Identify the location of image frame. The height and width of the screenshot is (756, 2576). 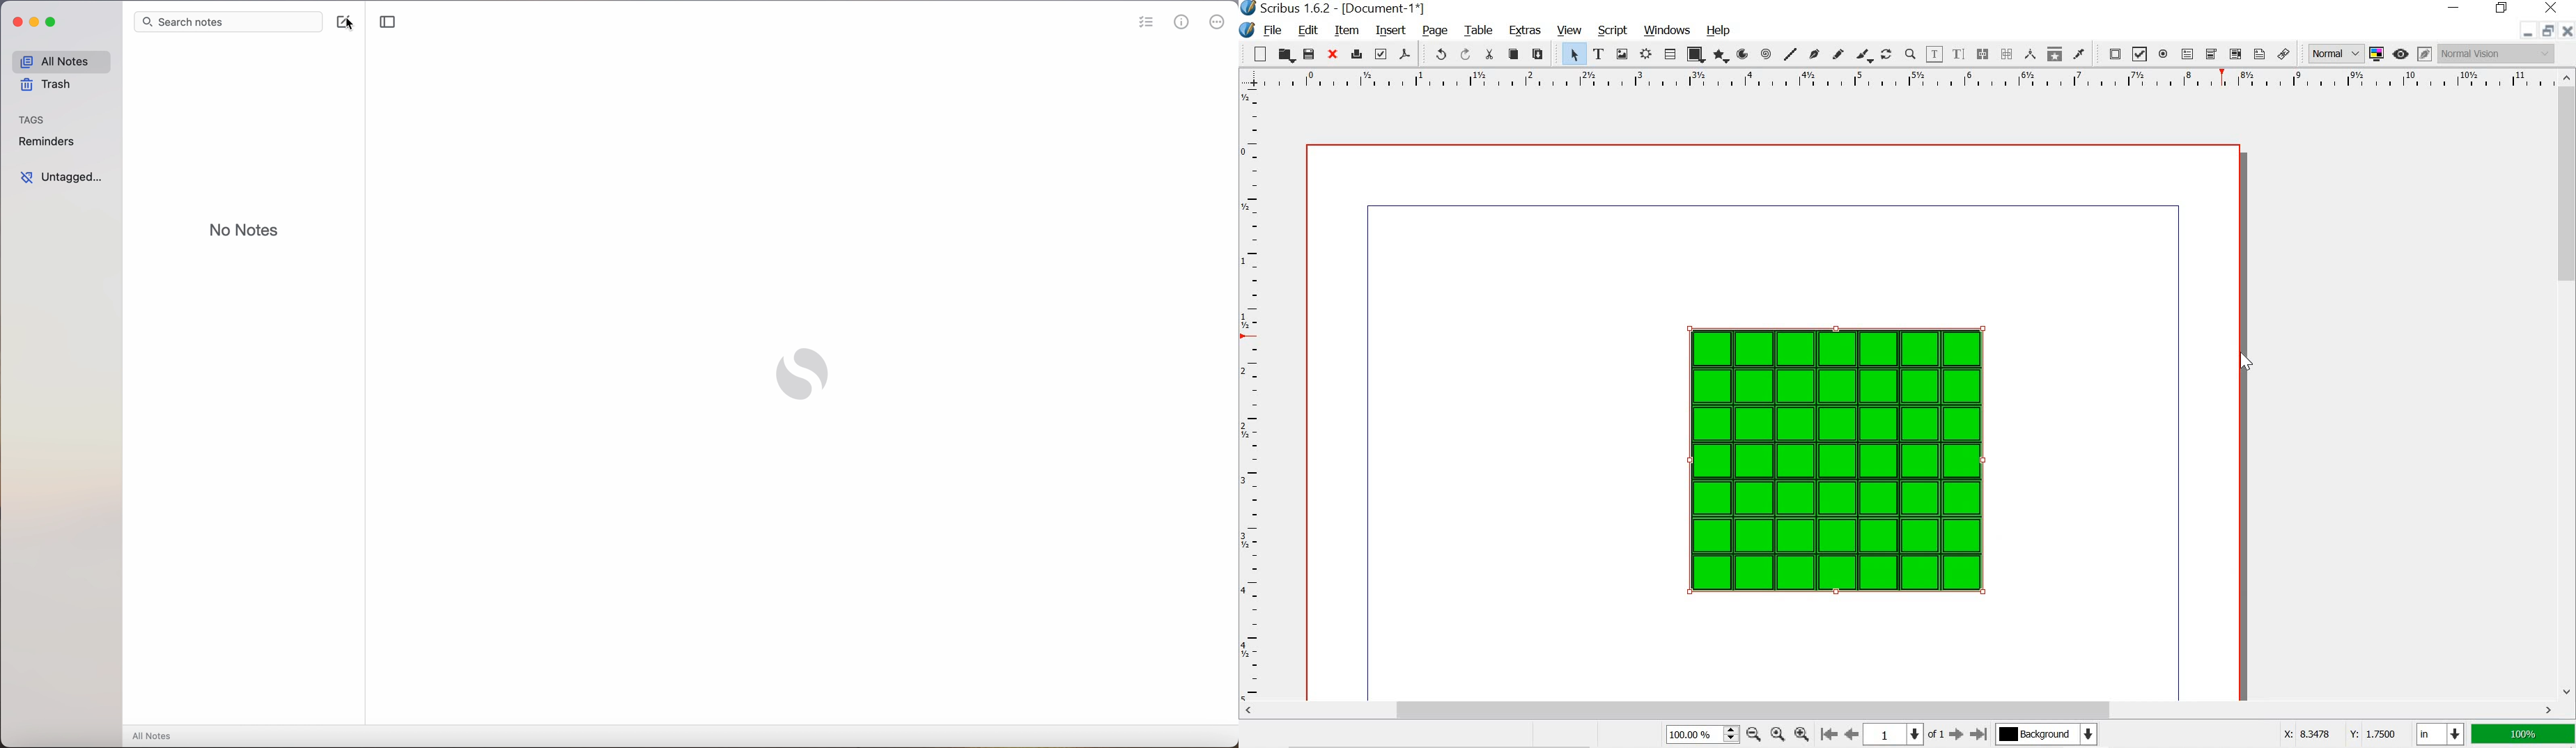
(1622, 54).